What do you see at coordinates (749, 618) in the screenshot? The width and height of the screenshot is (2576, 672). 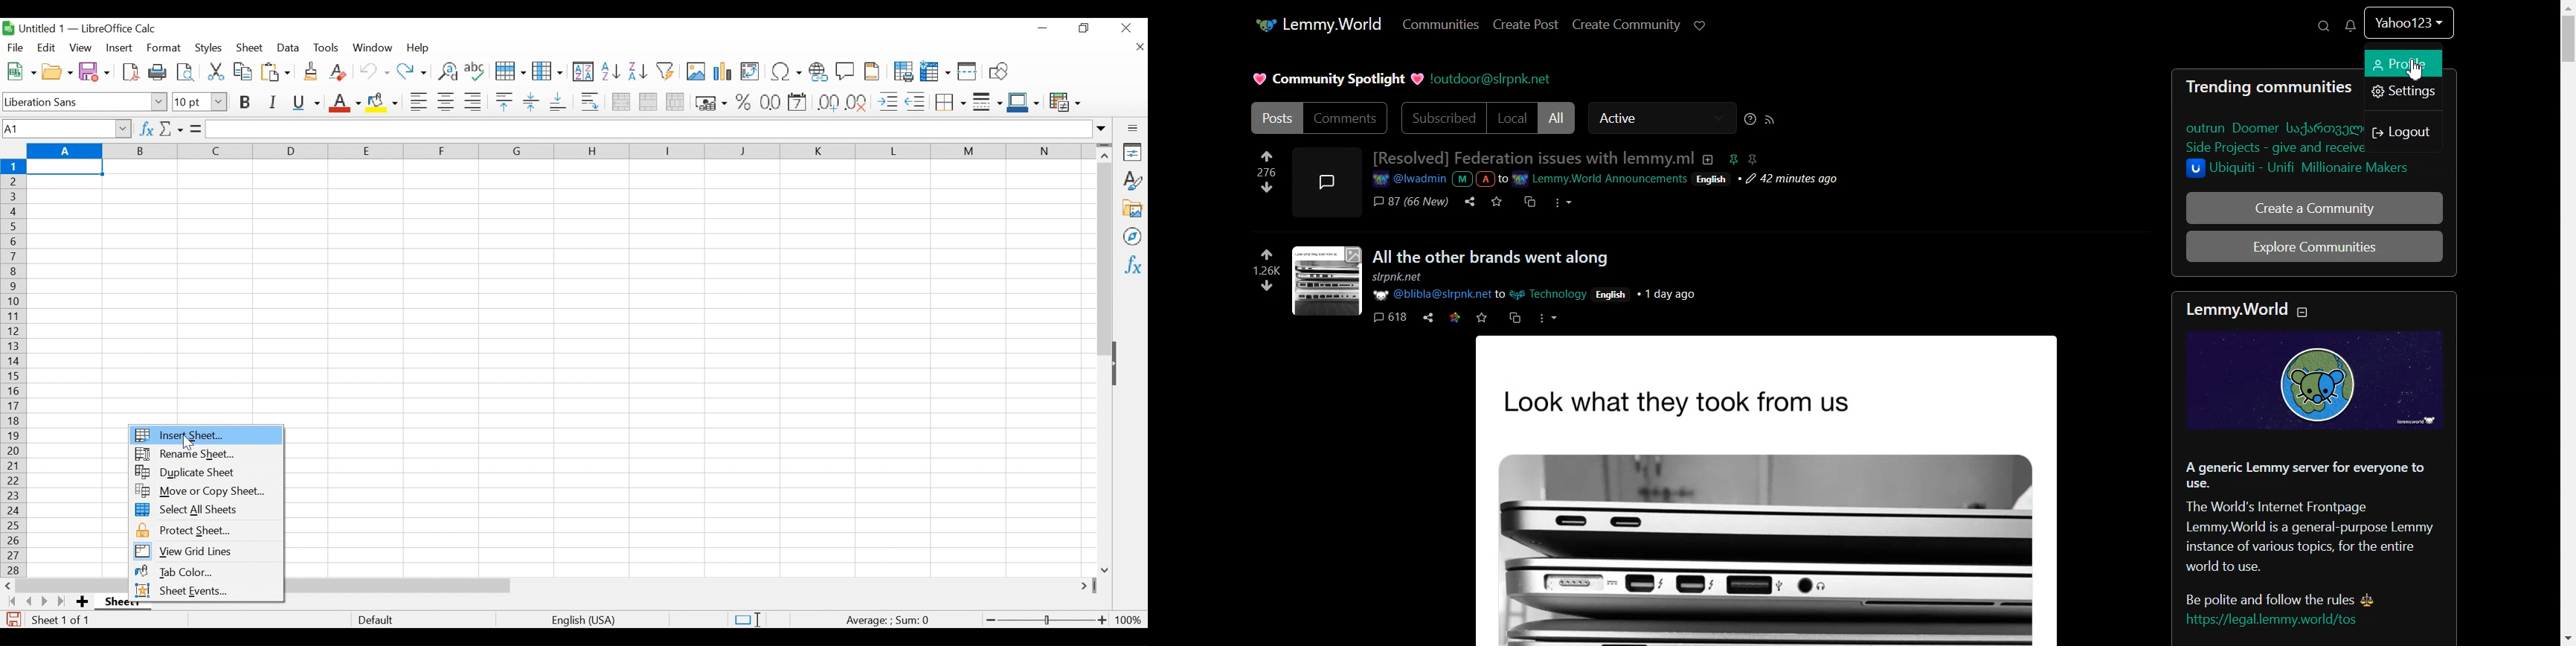 I see `Standard Selection` at bounding box center [749, 618].